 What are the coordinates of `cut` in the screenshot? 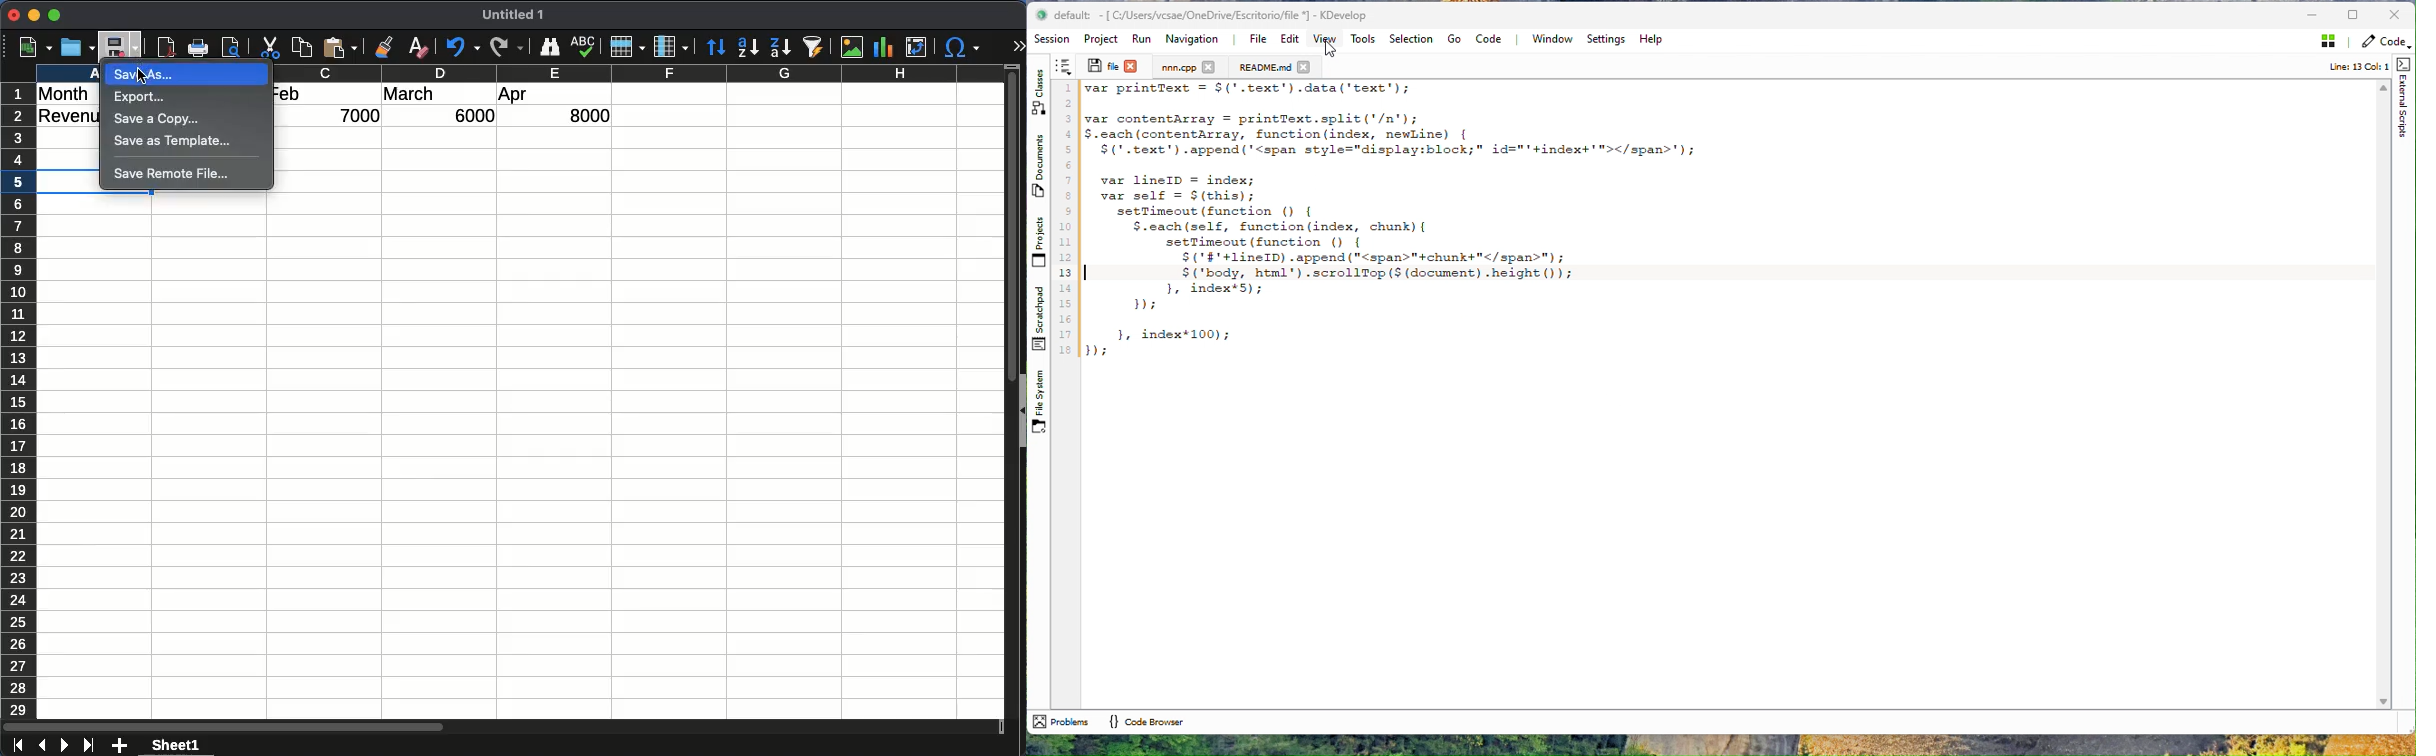 It's located at (269, 46).